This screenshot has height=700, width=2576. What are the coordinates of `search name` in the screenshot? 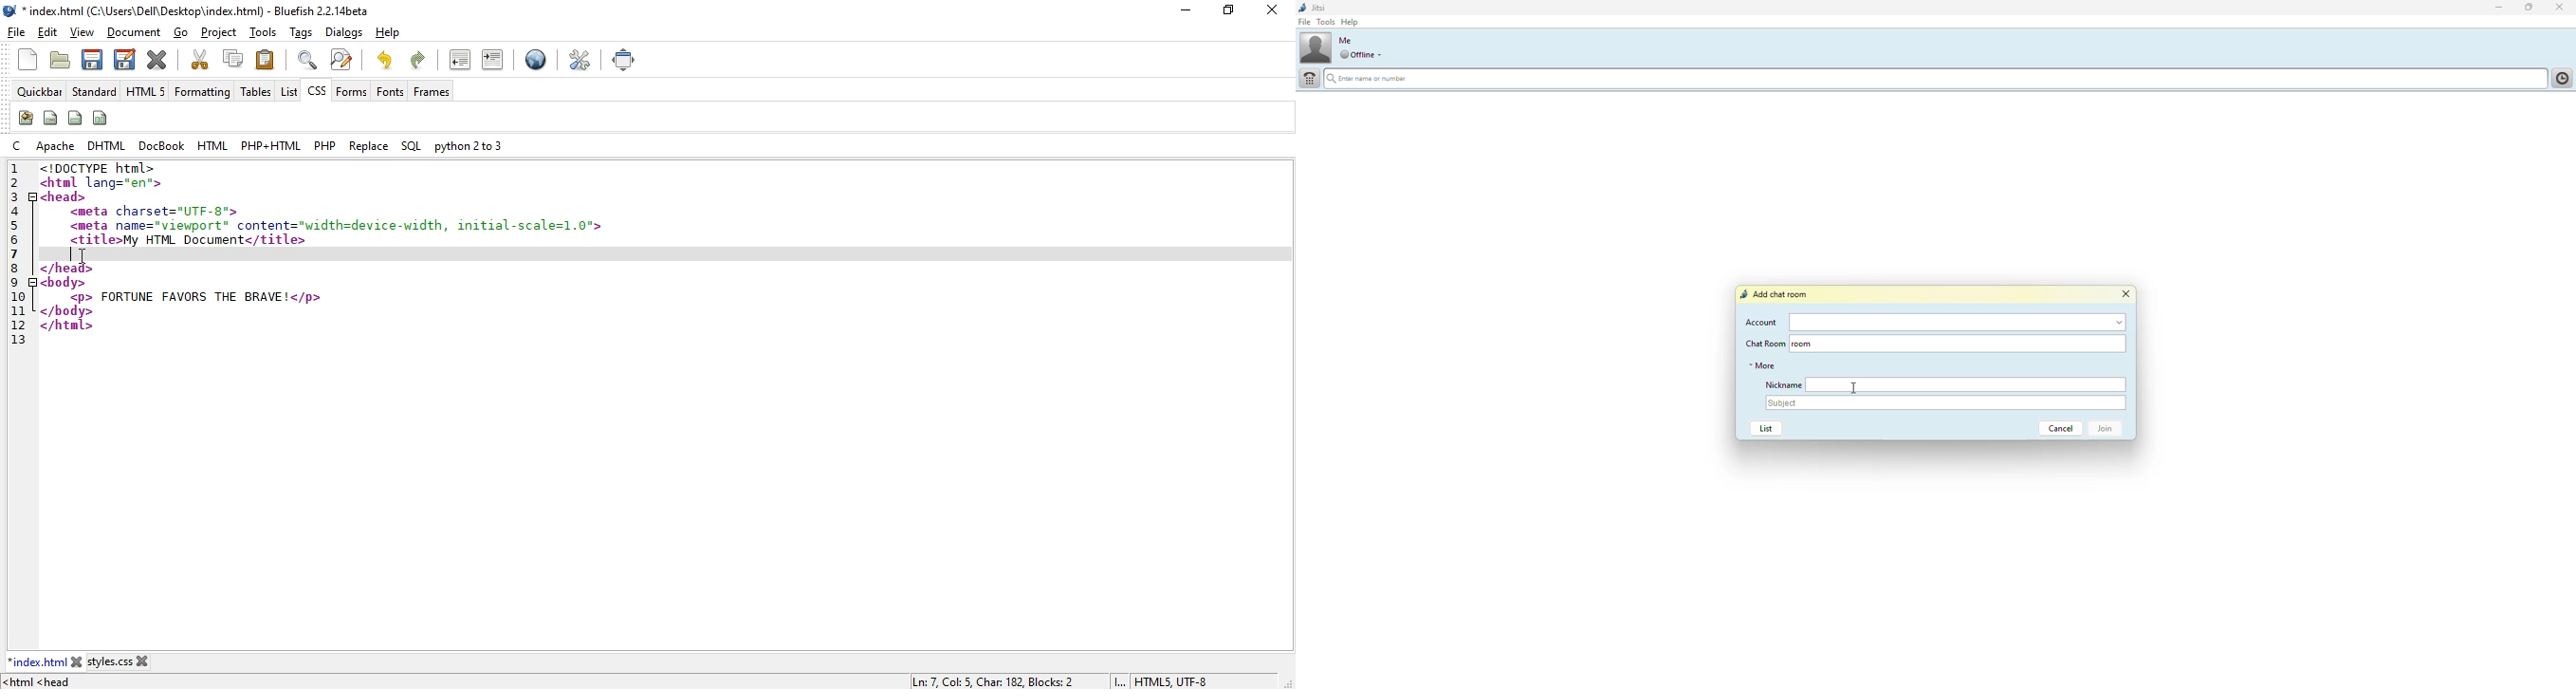 It's located at (1936, 79).